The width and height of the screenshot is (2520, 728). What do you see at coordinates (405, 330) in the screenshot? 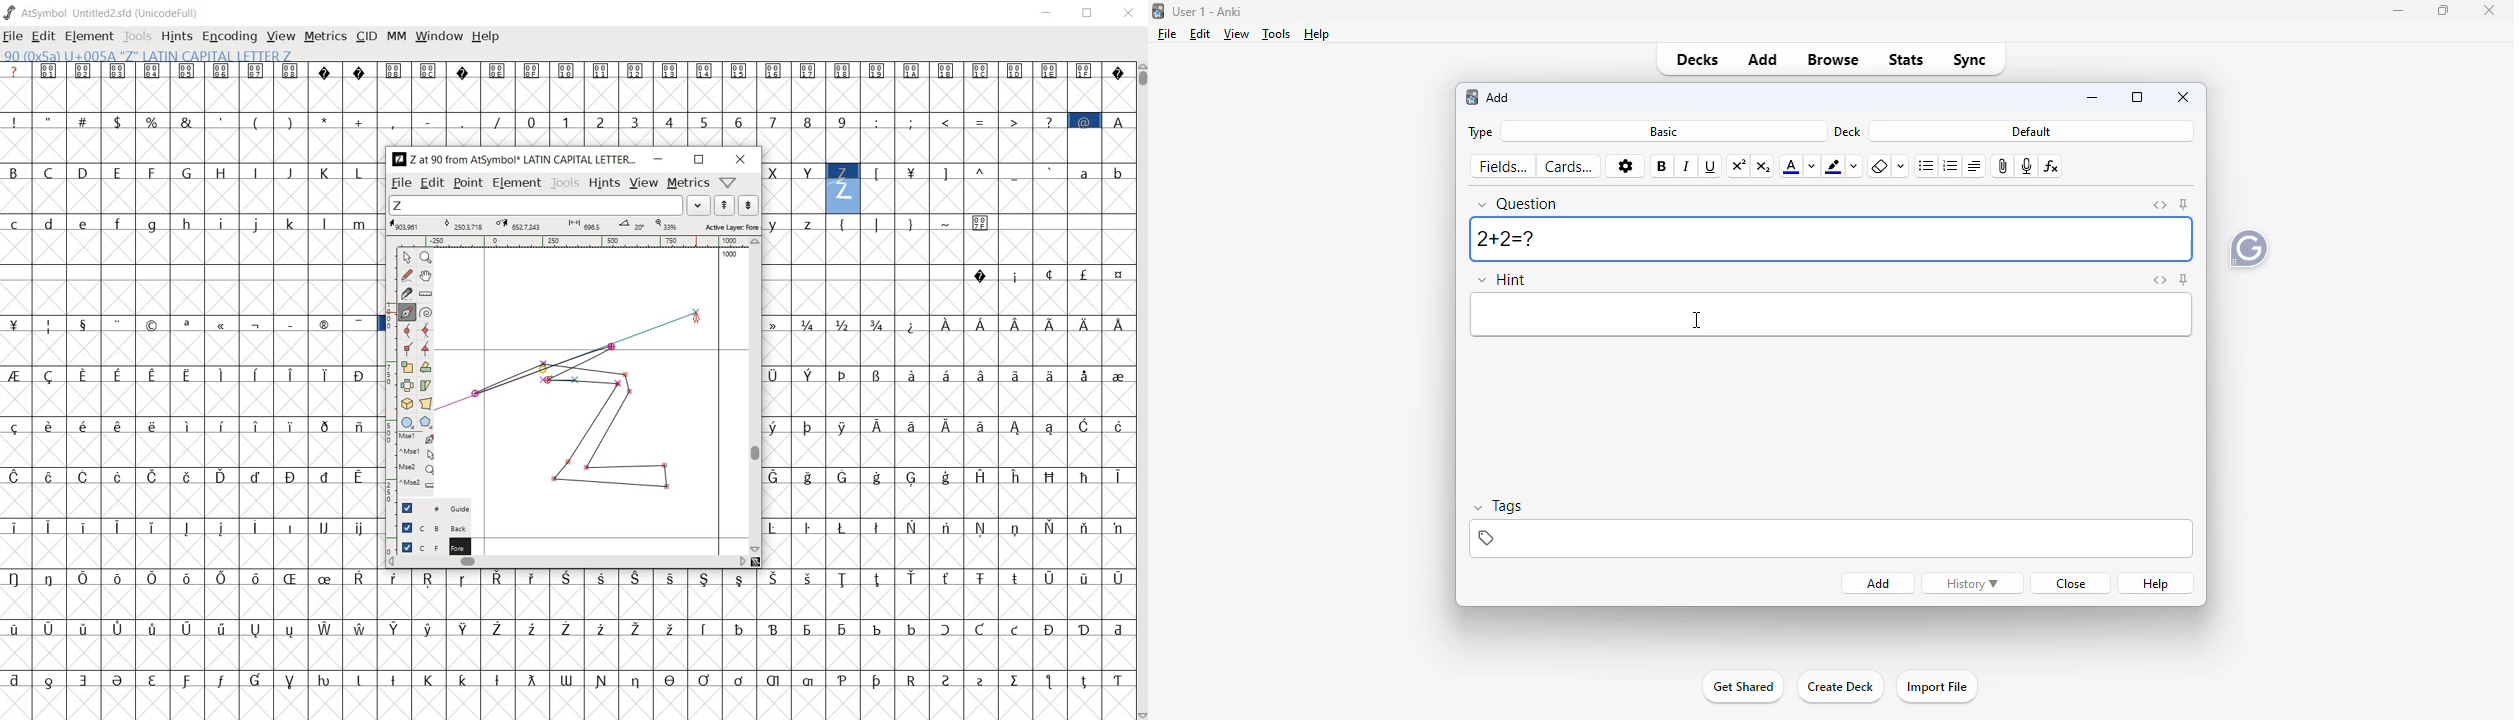
I see `add a curve point` at bounding box center [405, 330].